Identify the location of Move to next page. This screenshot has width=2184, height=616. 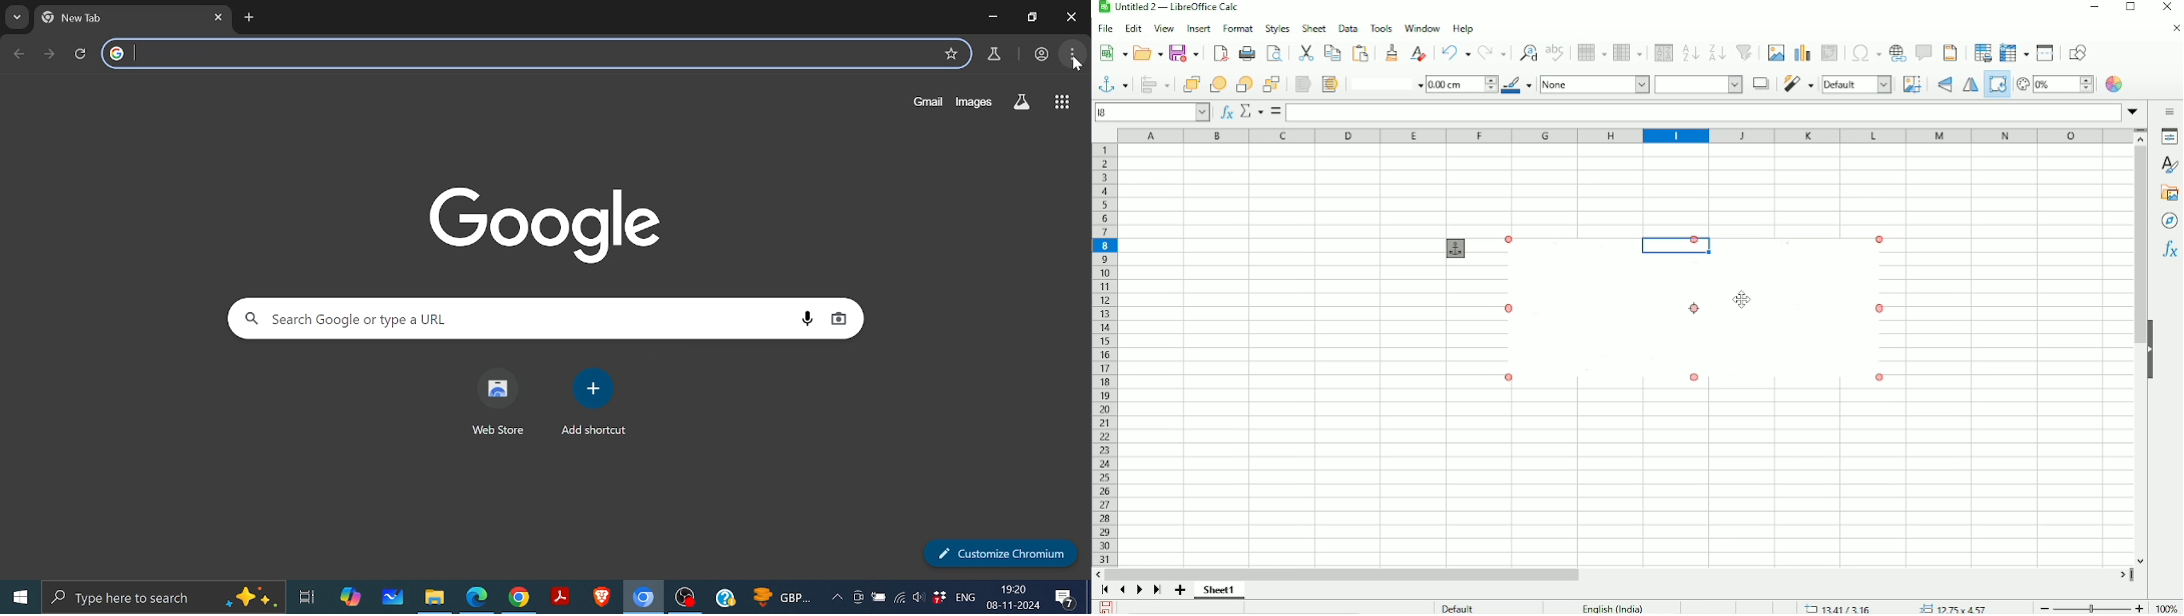
(50, 53).